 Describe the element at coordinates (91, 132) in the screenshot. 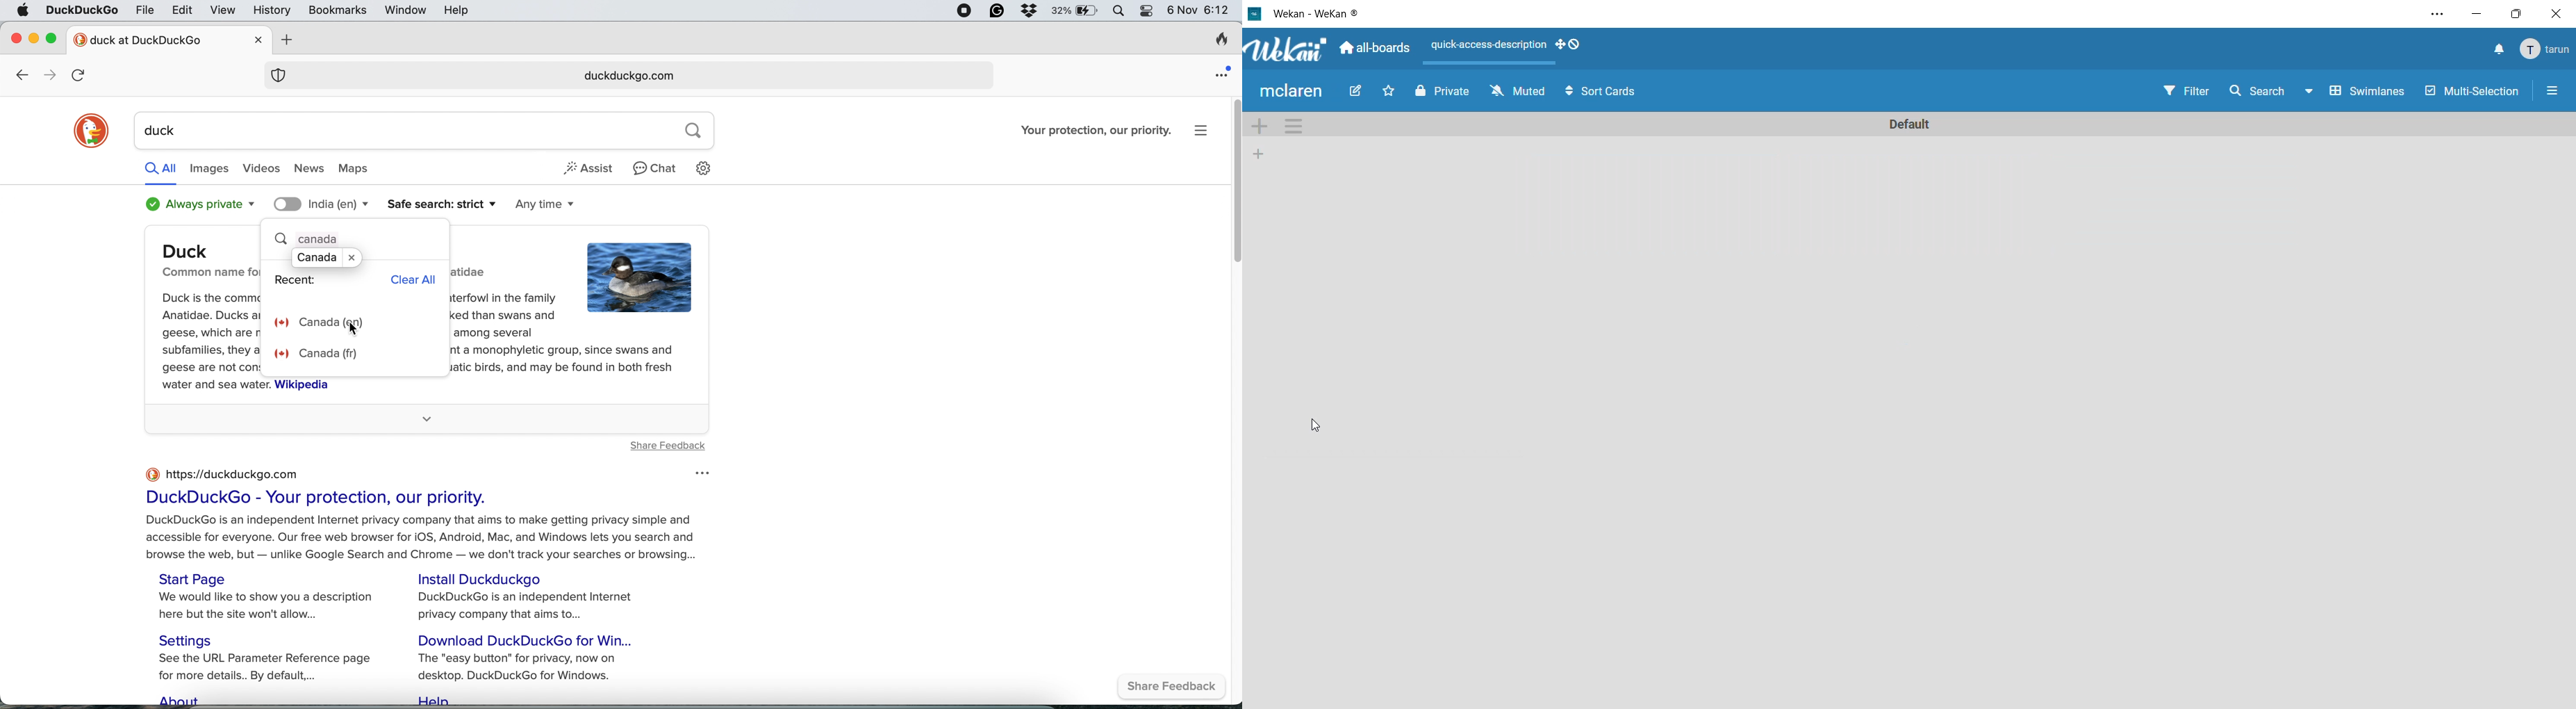

I see `duckduckgo logo` at that location.